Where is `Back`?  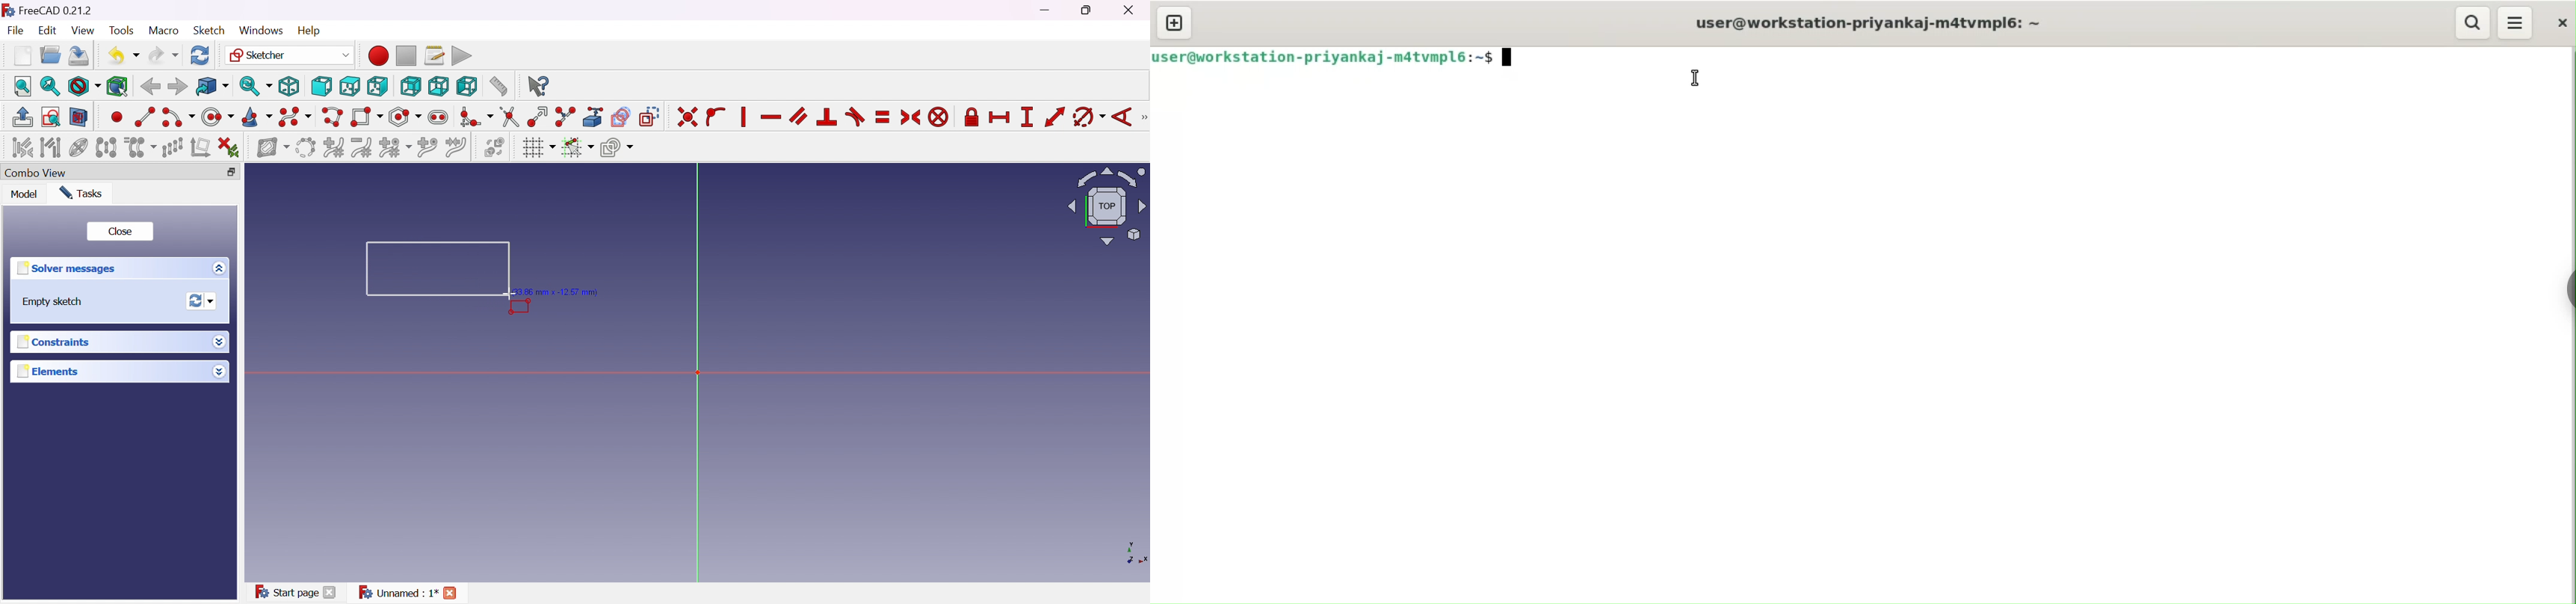 Back is located at coordinates (150, 87).